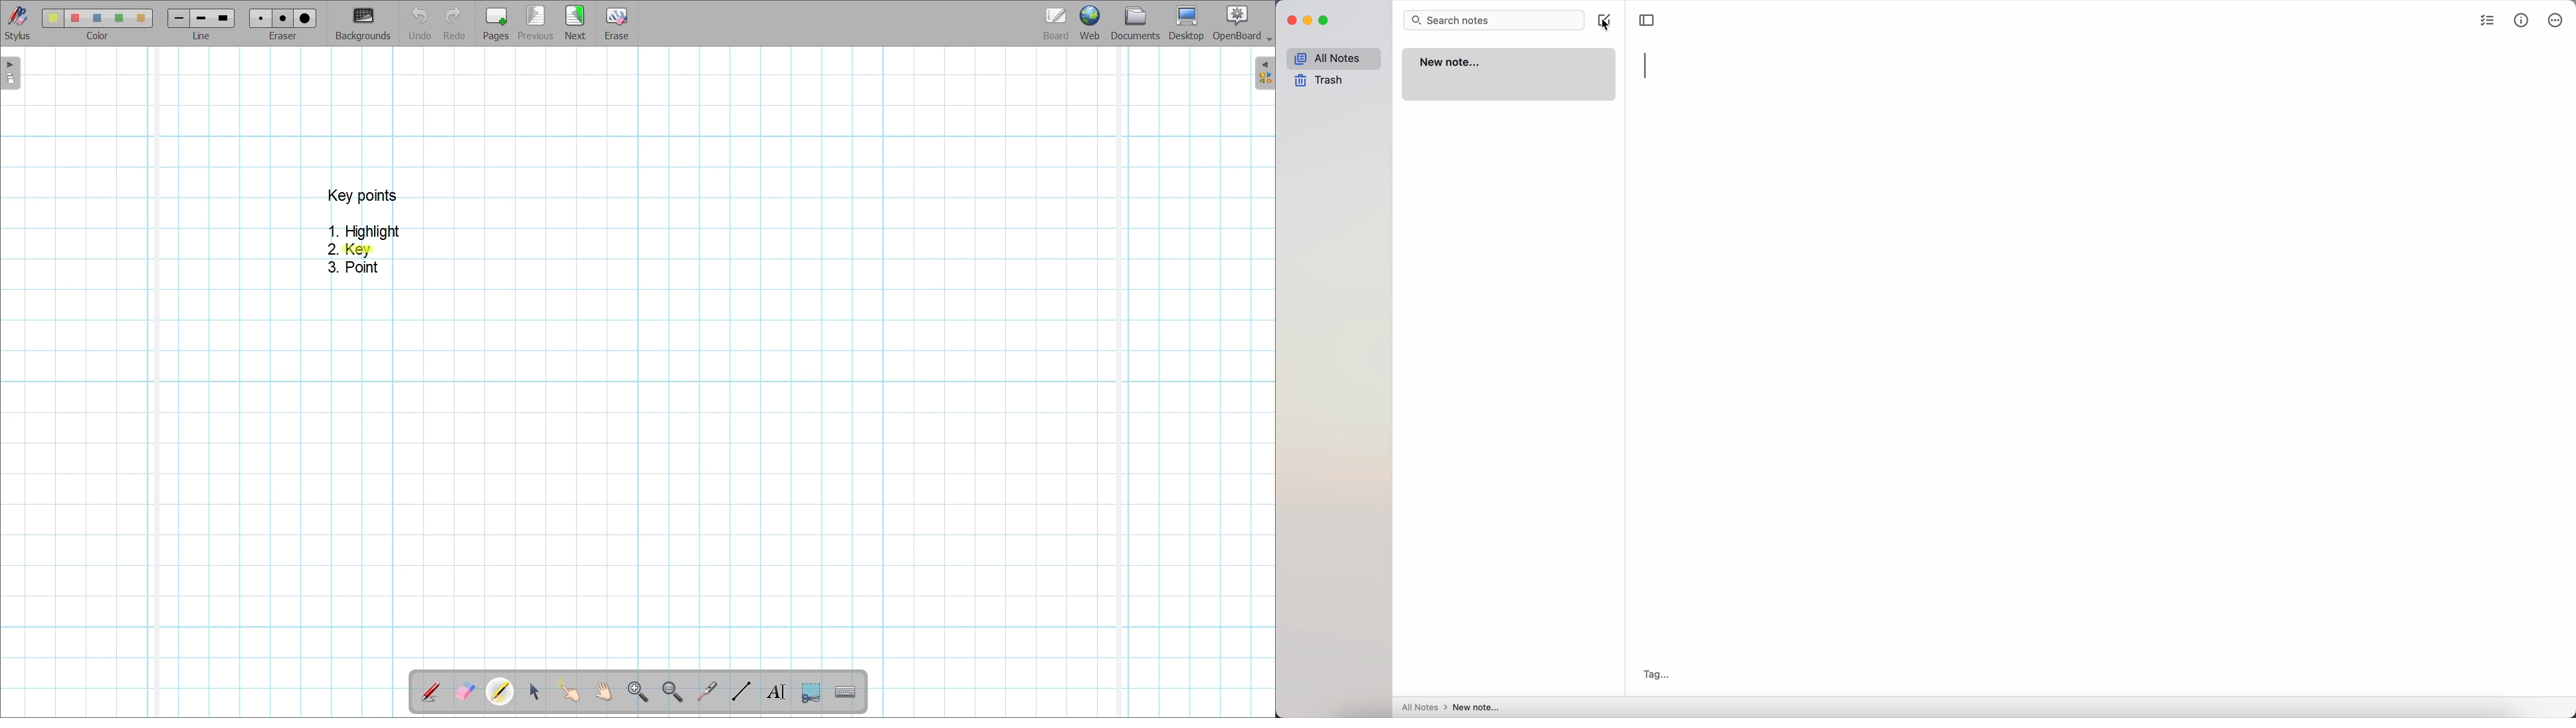  Describe the element at coordinates (140, 19) in the screenshot. I see `color5` at that location.